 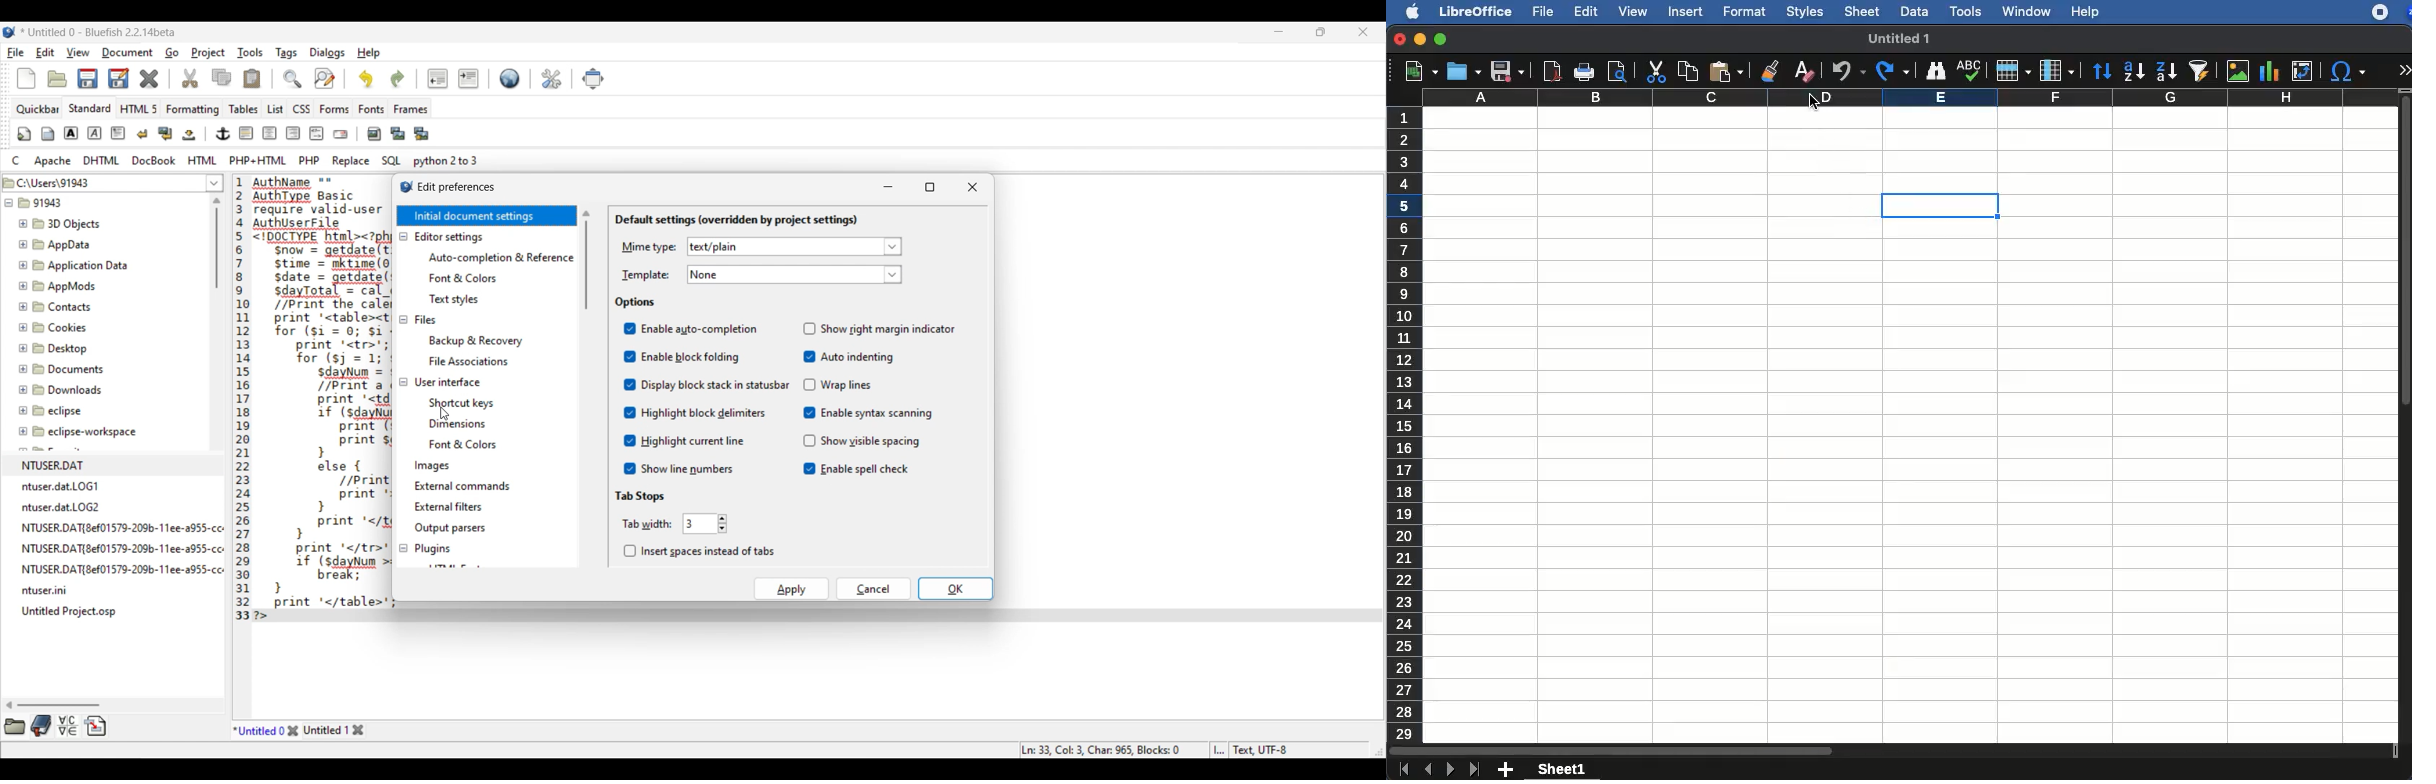 What do you see at coordinates (700, 524) in the screenshot?
I see `Input width` at bounding box center [700, 524].